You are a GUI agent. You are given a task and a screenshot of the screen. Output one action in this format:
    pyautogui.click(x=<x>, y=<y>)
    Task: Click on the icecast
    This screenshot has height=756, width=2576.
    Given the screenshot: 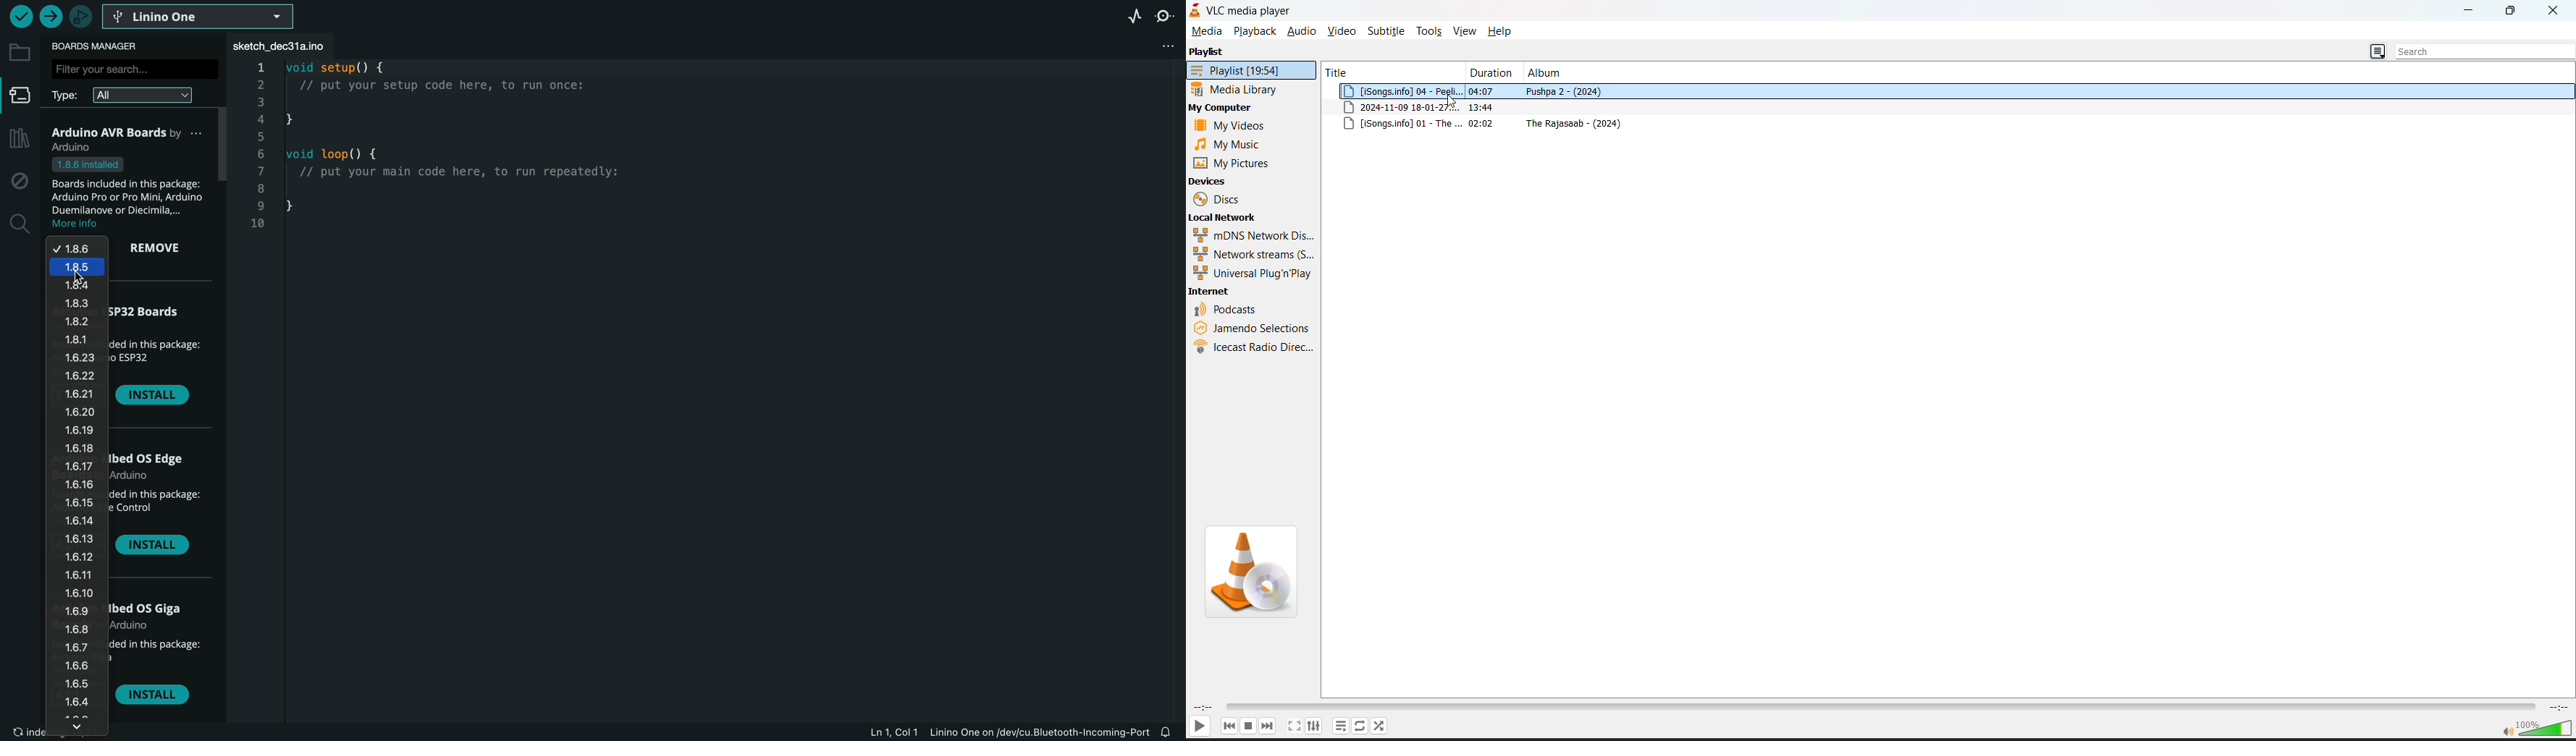 What is the action you would take?
    pyautogui.click(x=1253, y=350)
    